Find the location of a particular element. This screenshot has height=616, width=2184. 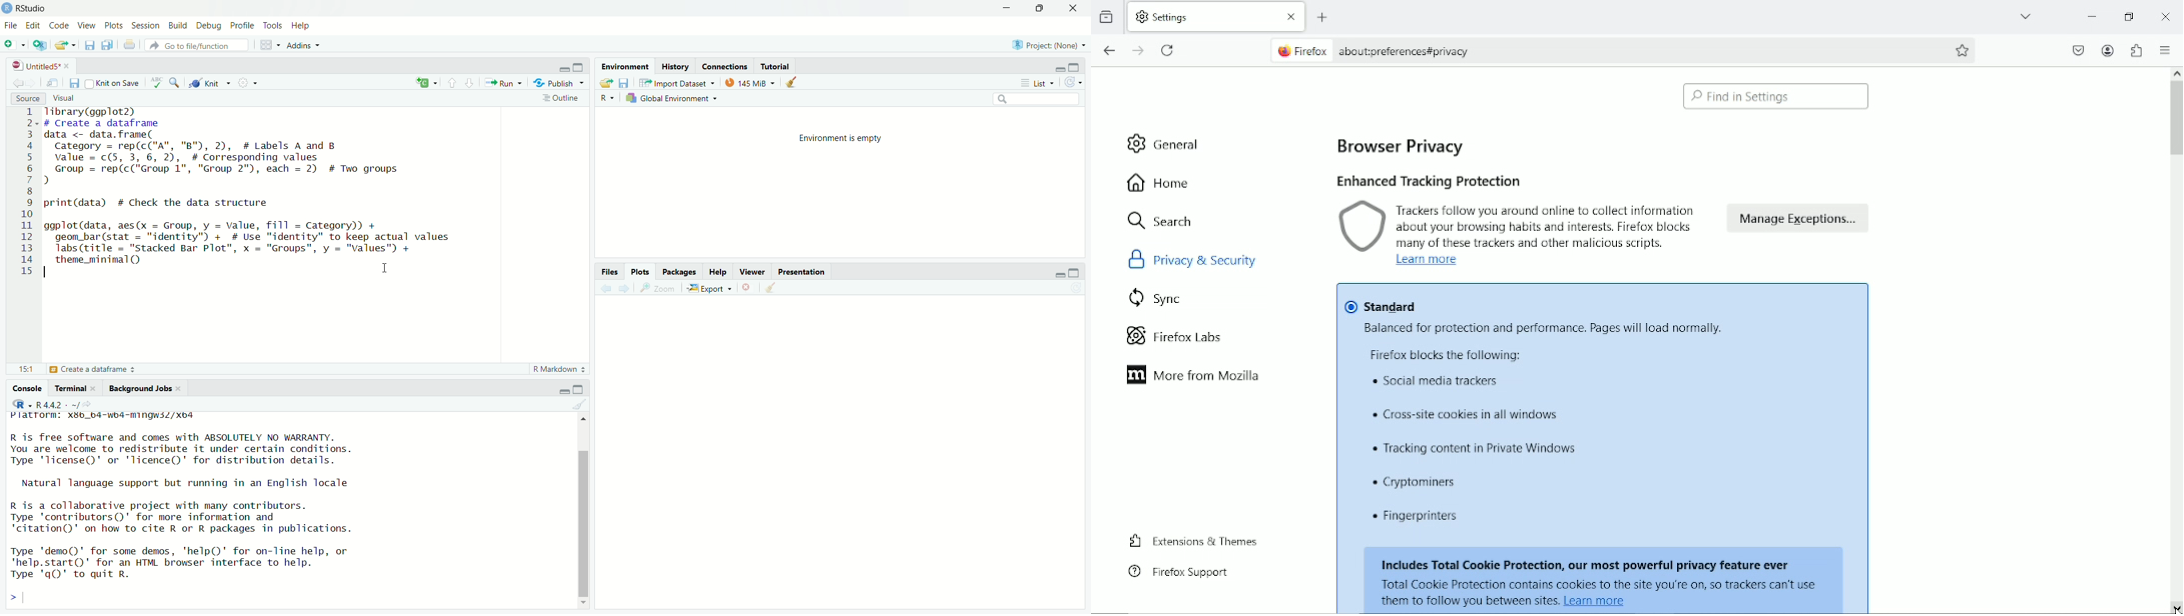

Show in new window is located at coordinates (53, 82).